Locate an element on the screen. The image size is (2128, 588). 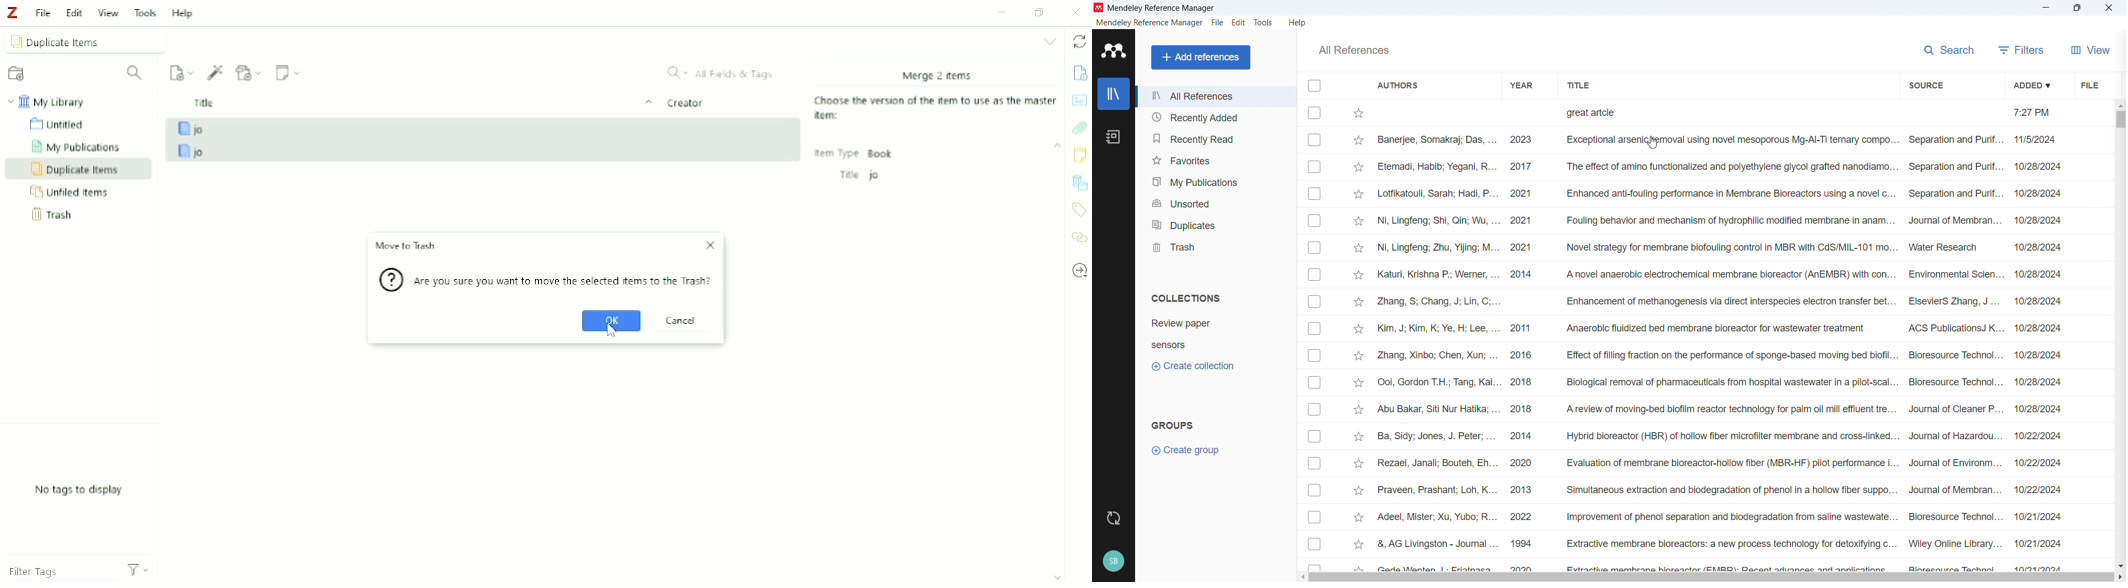
Select all  is located at coordinates (1314, 86).